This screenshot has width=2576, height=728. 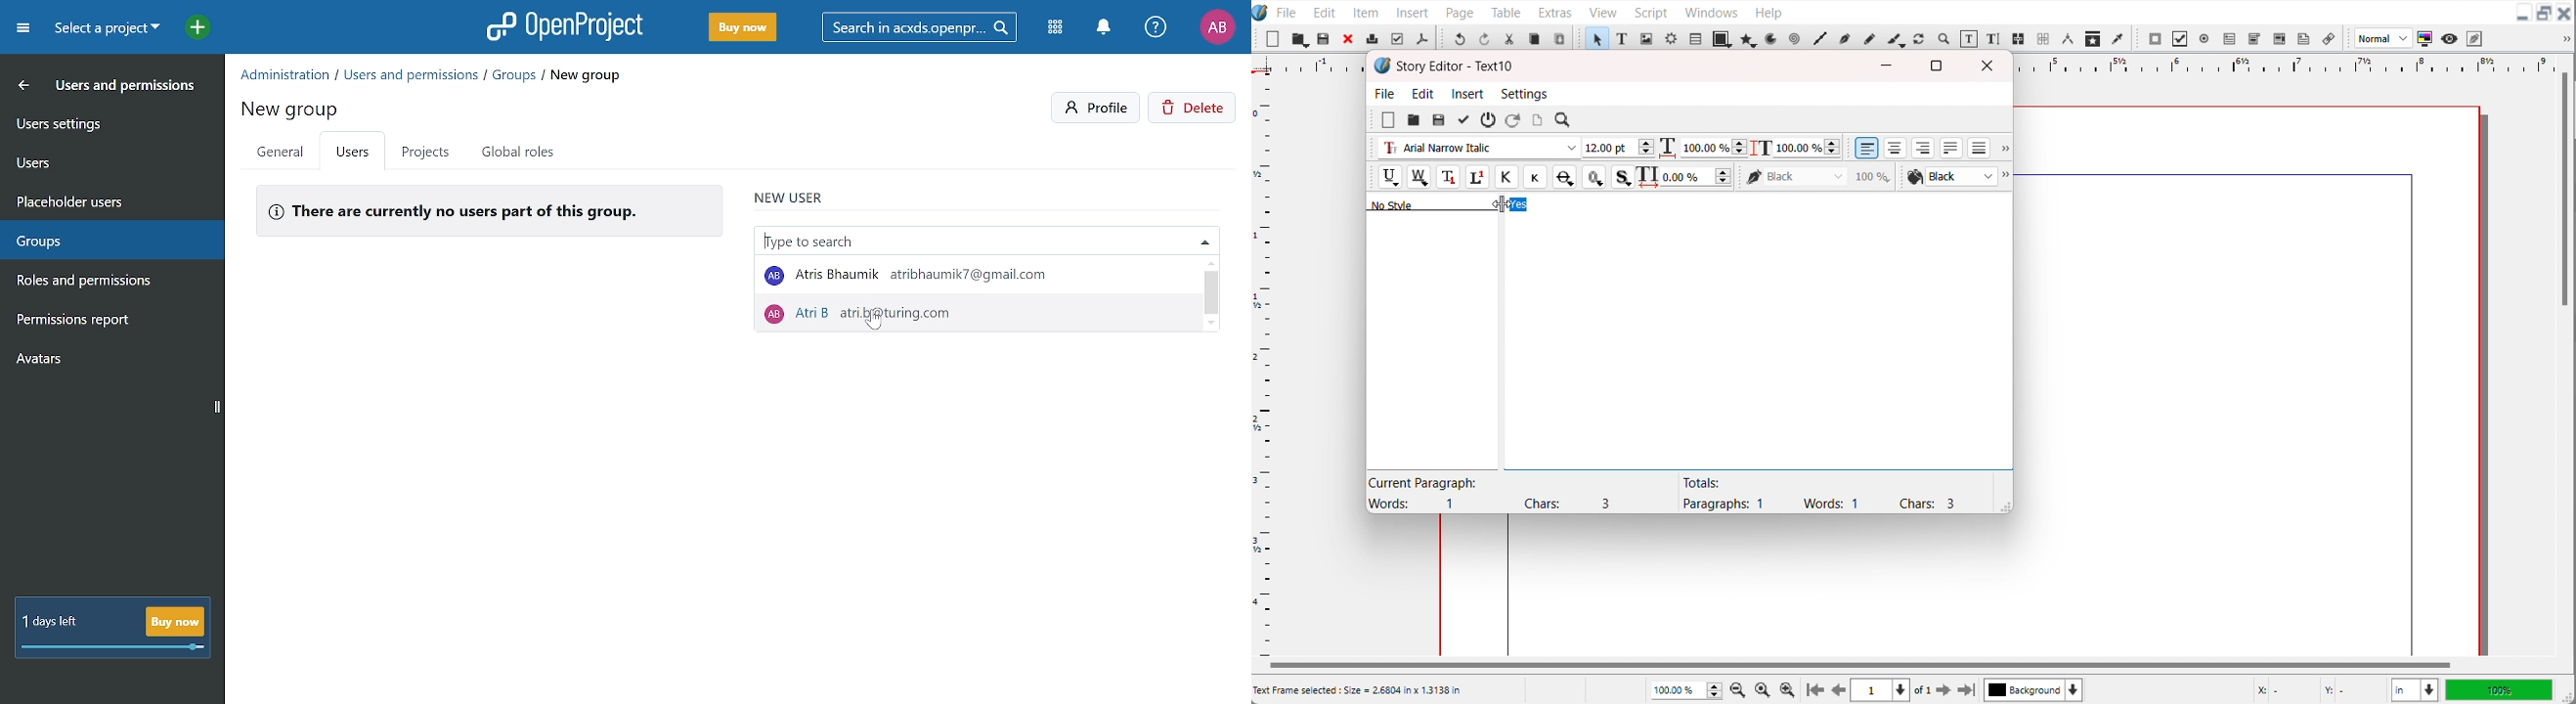 I want to click on Insert, so click(x=1414, y=11).